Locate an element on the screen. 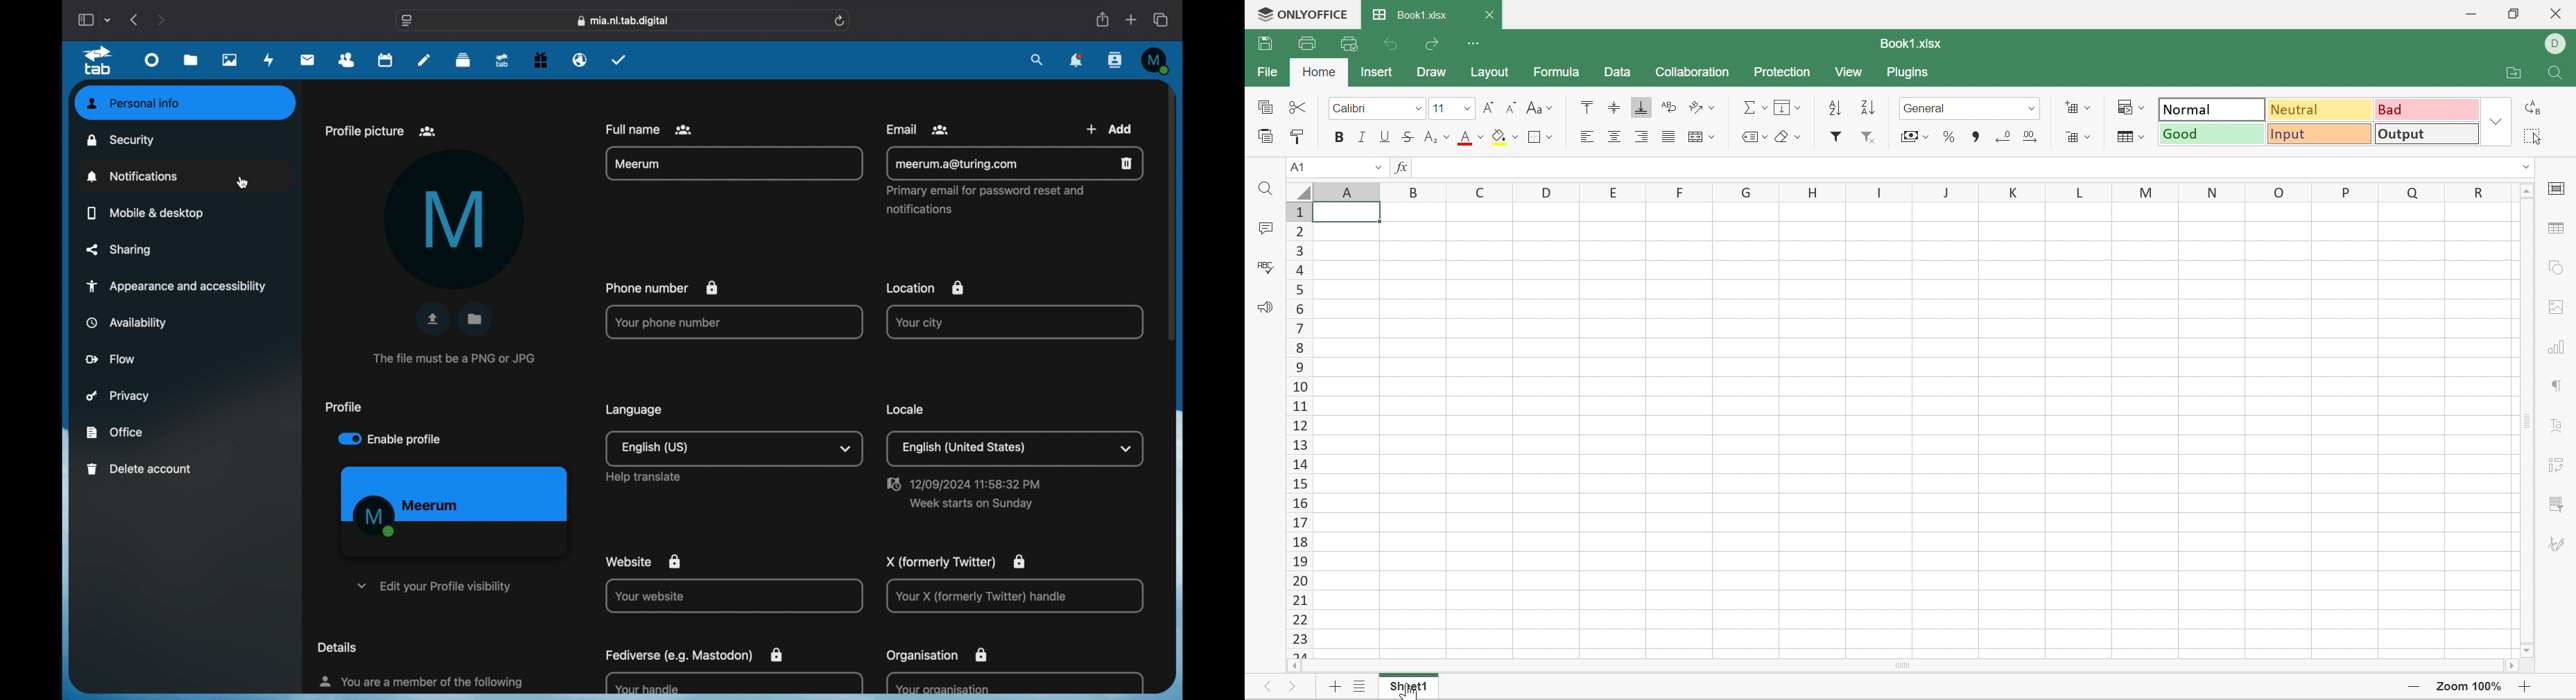 This screenshot has height=700, width=2576. fx is located at coordinates (1398, 168).